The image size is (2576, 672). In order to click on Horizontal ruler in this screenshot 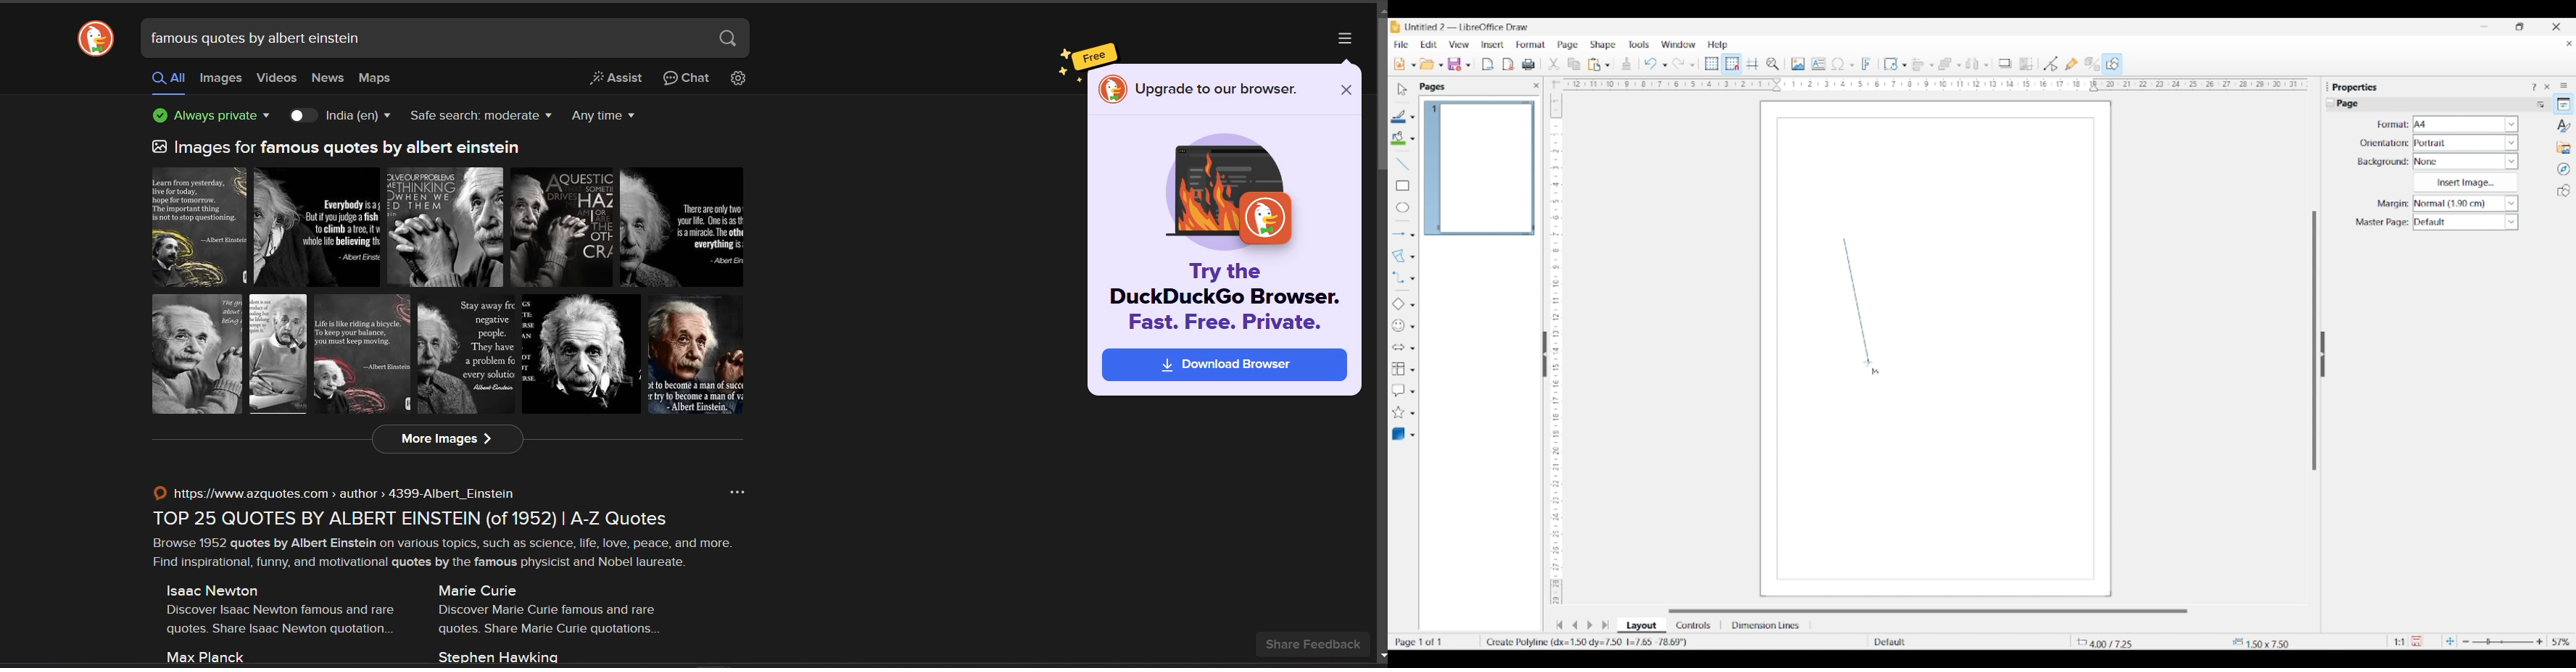, I will do `click(1931, 84)`.